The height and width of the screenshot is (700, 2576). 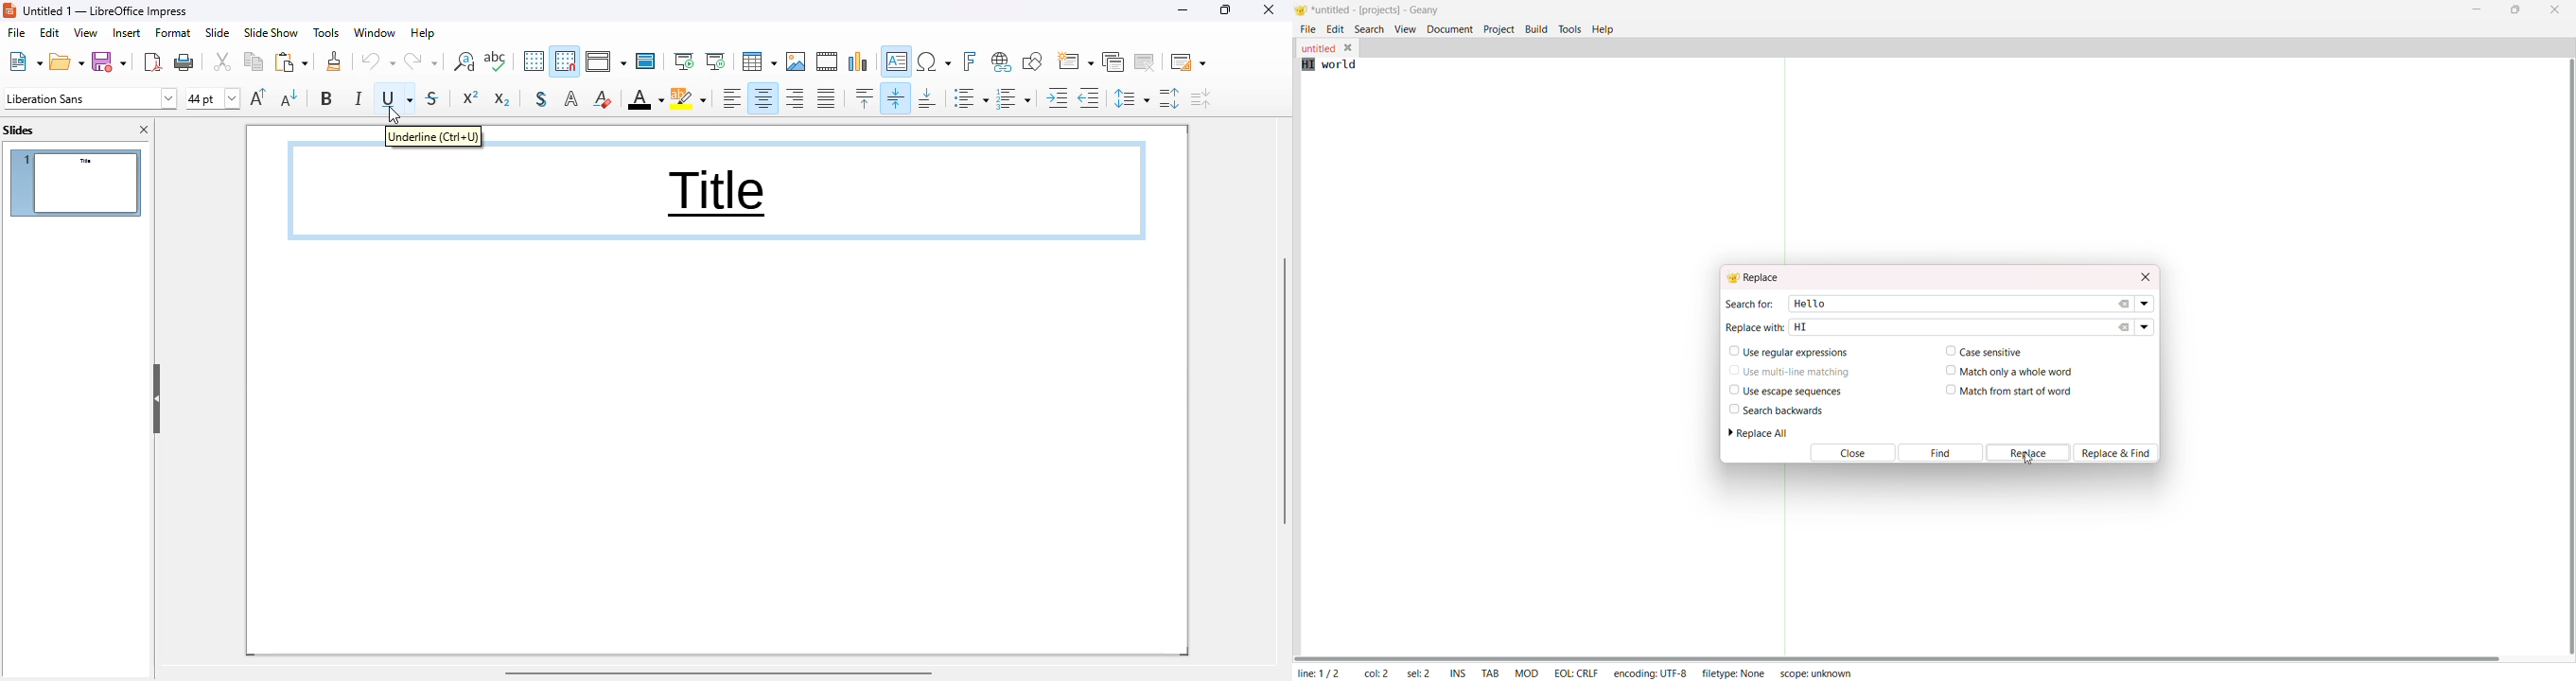 I want to click on maximize, so click(x=1225, y=9).